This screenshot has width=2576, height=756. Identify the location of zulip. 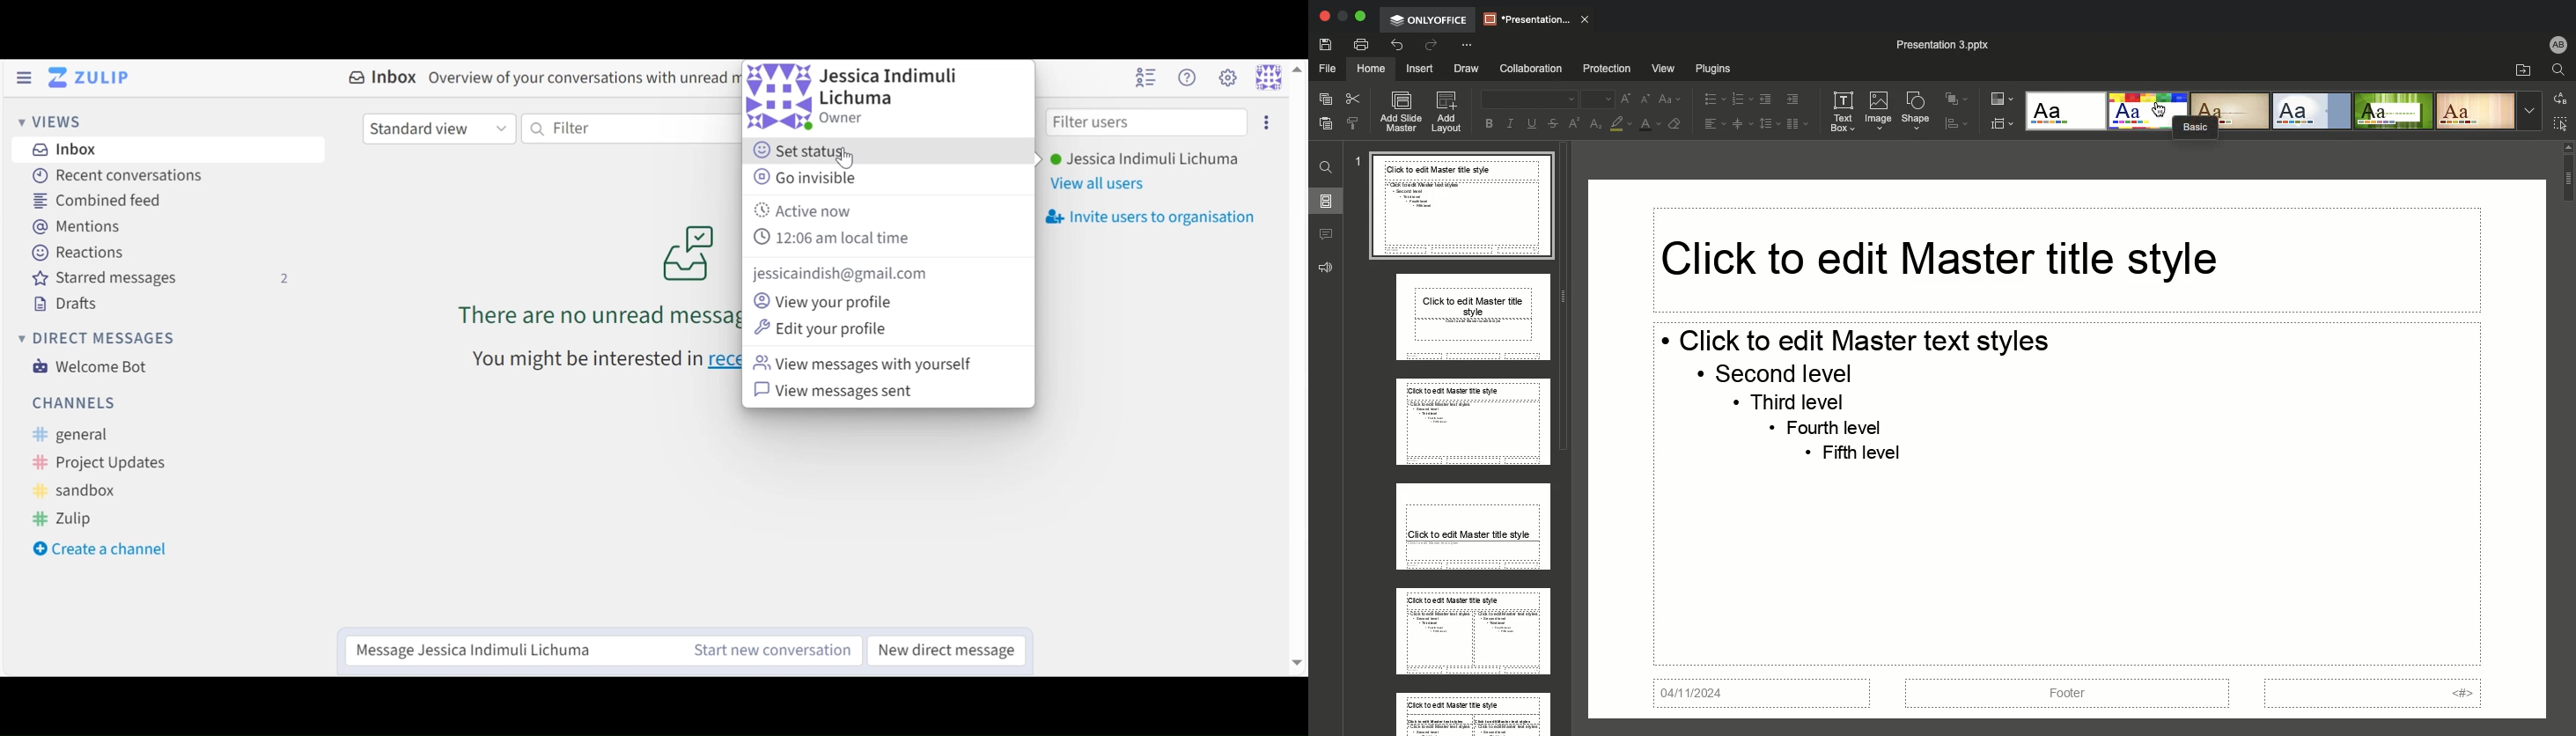
(64, 517).